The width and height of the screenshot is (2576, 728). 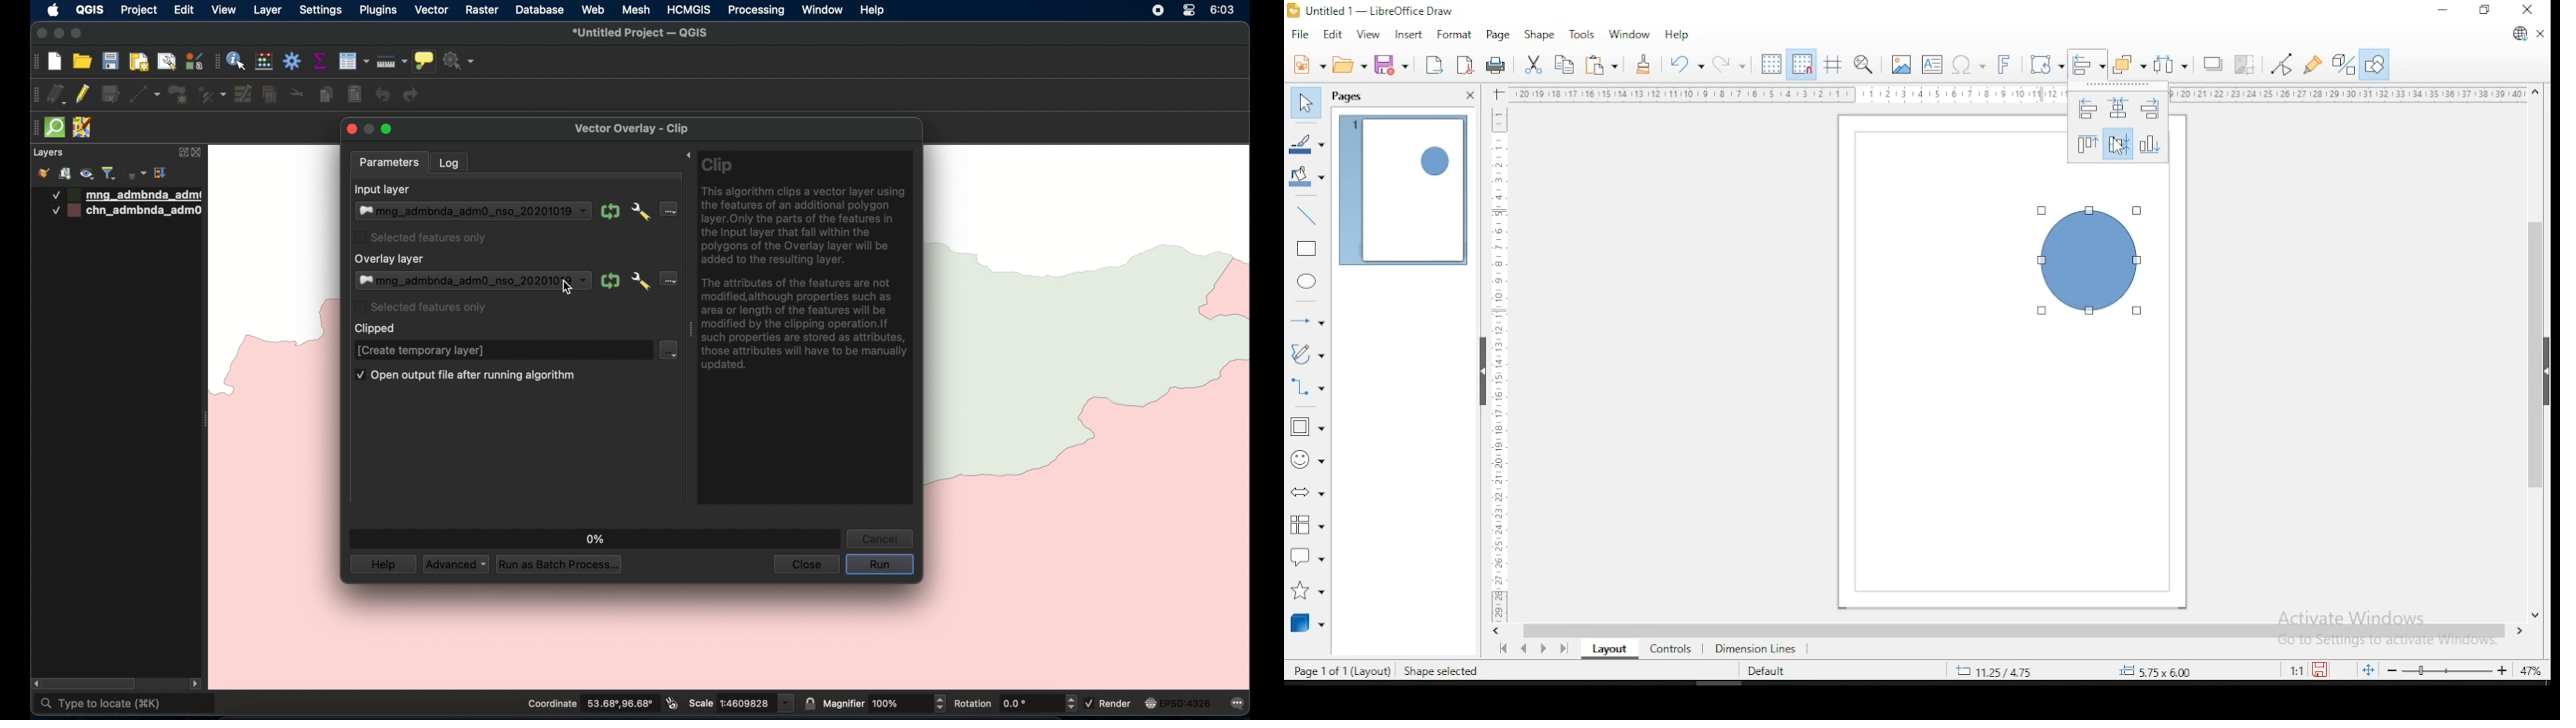 What do you see at coordinates (1308, 64) in the screenshot?
I see `new` at bounding box center [1308, 64].